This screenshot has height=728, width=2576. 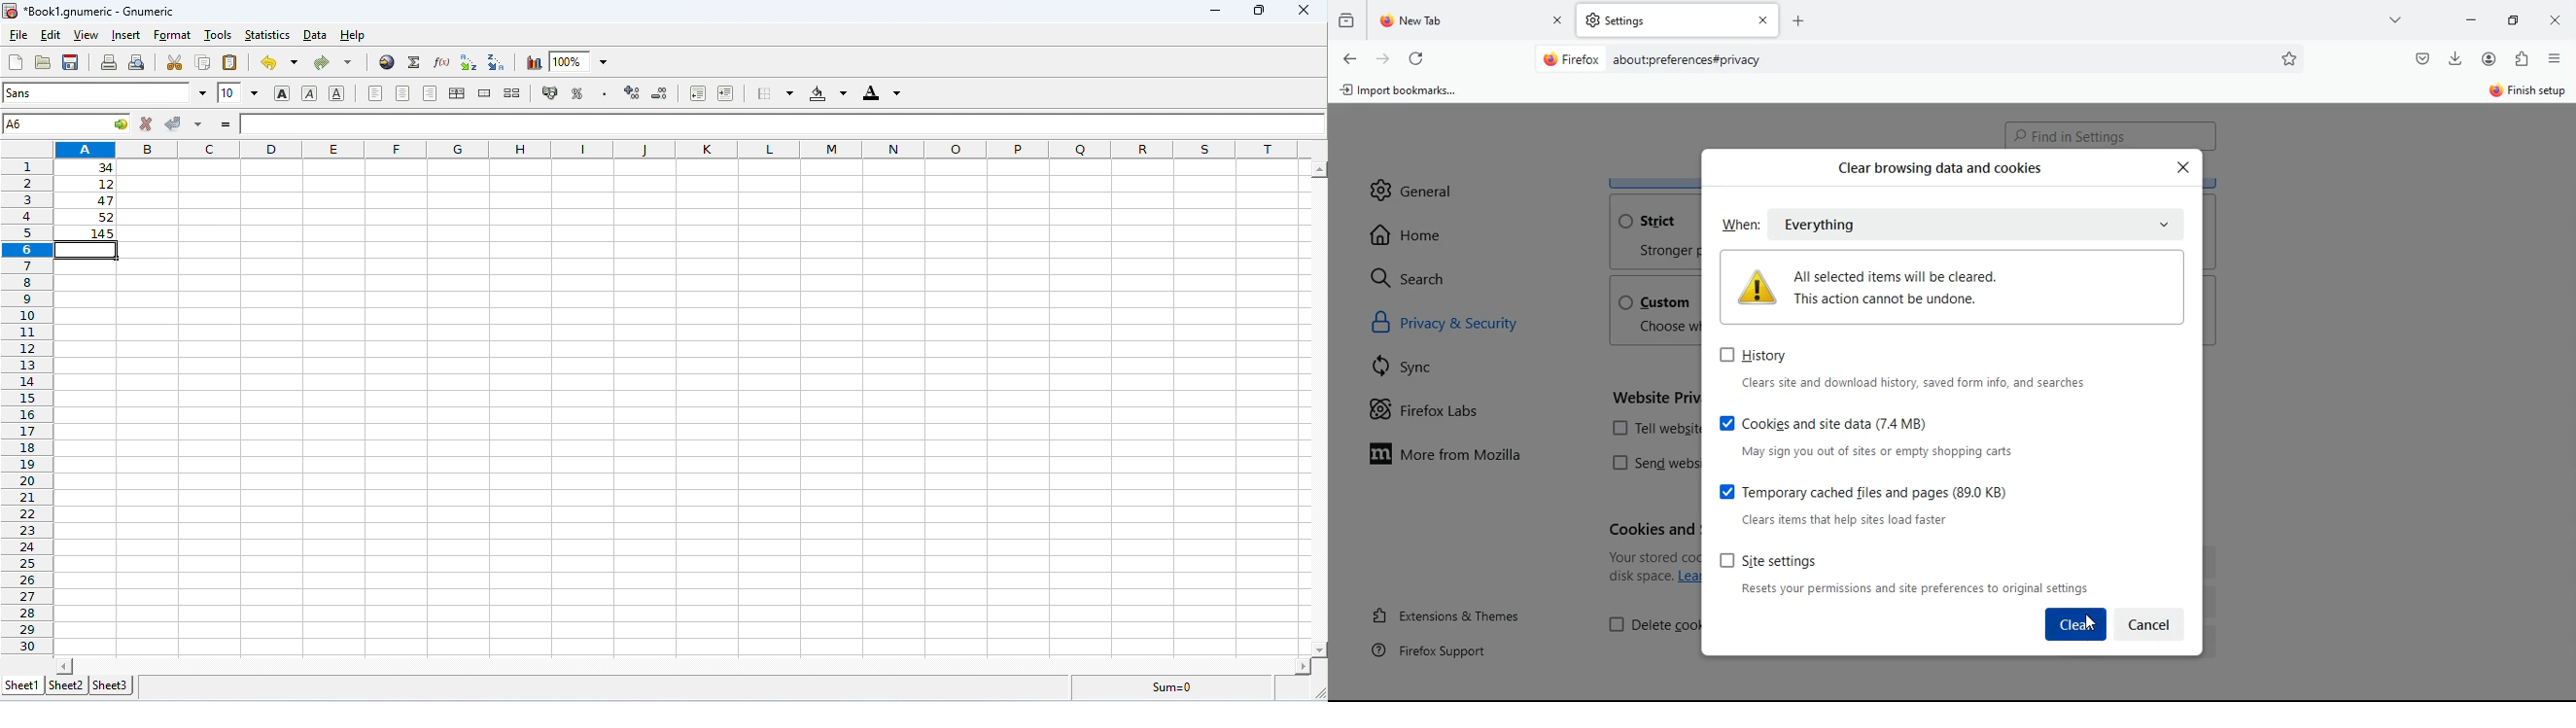 I want to click on tab, so click(x=1678, y=20).